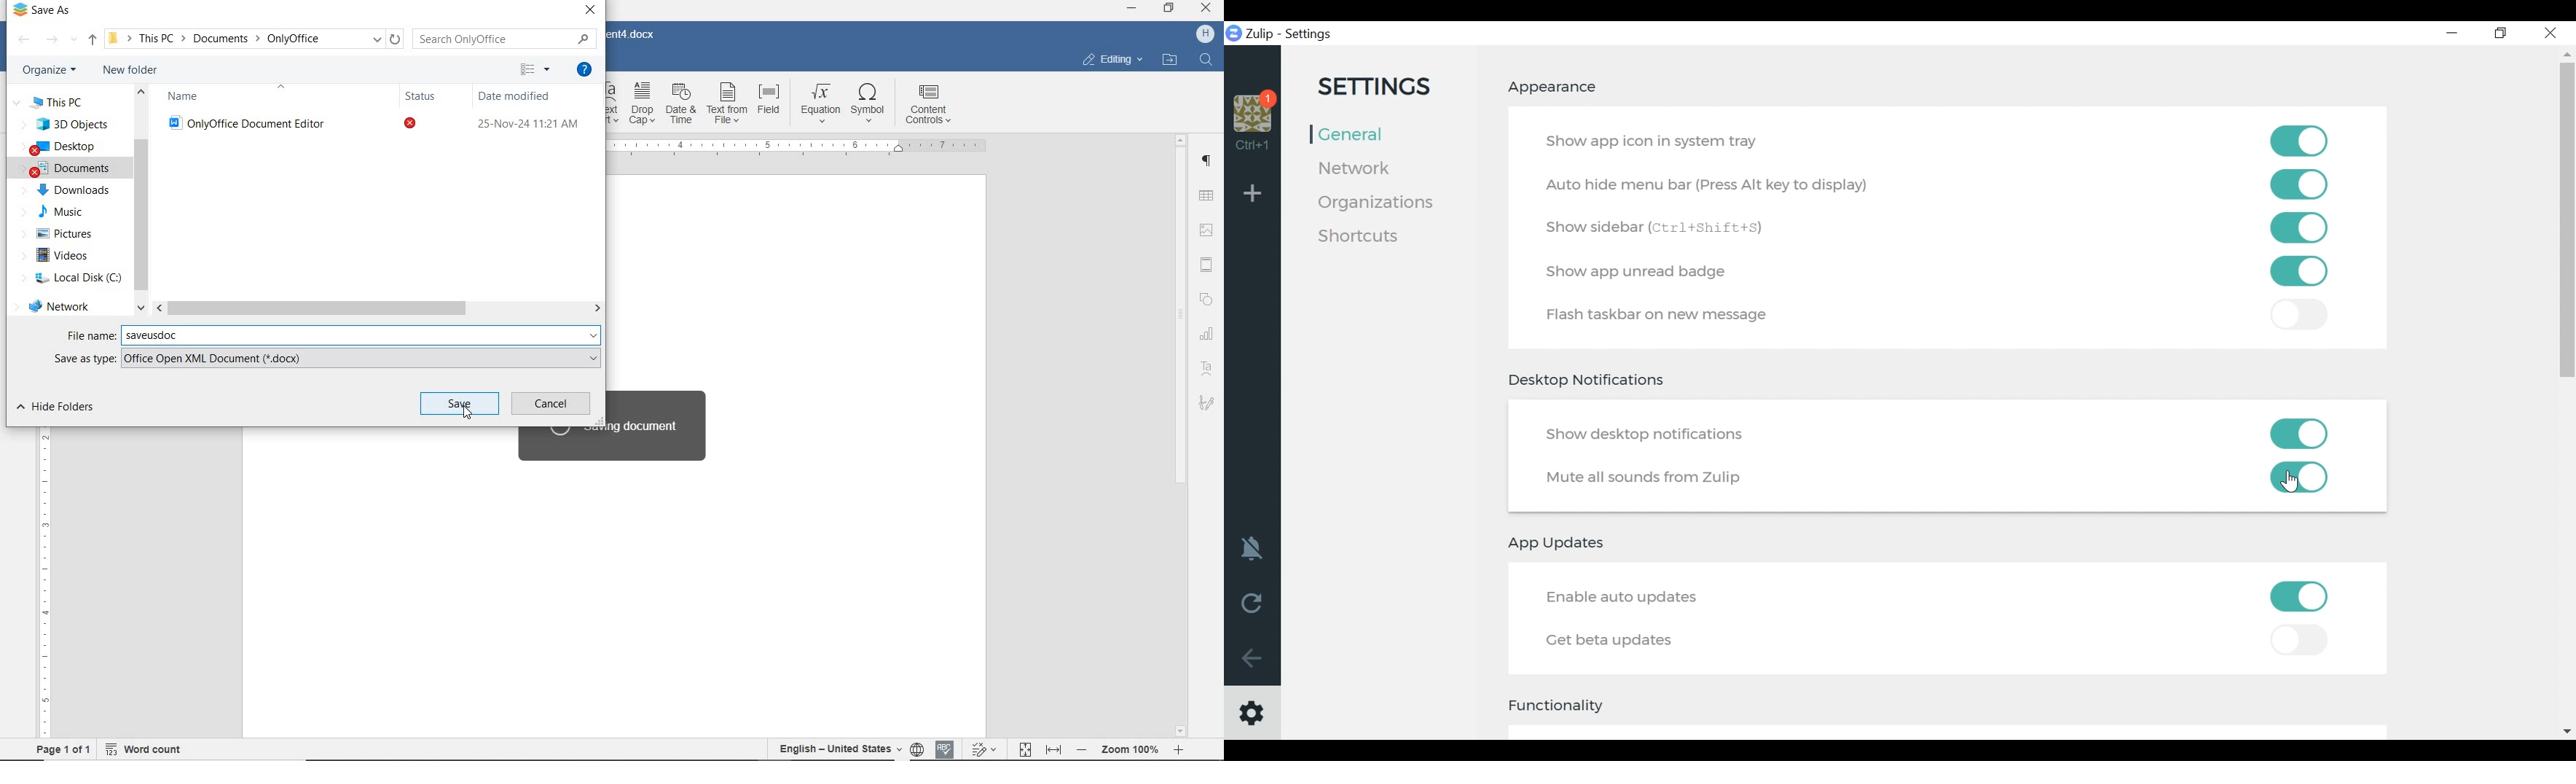 The height and width of the screenshot is (784, 2576). Describe the element at coordinates (1208, 161) in the screenshot. I see `paragraph settings` at that location.